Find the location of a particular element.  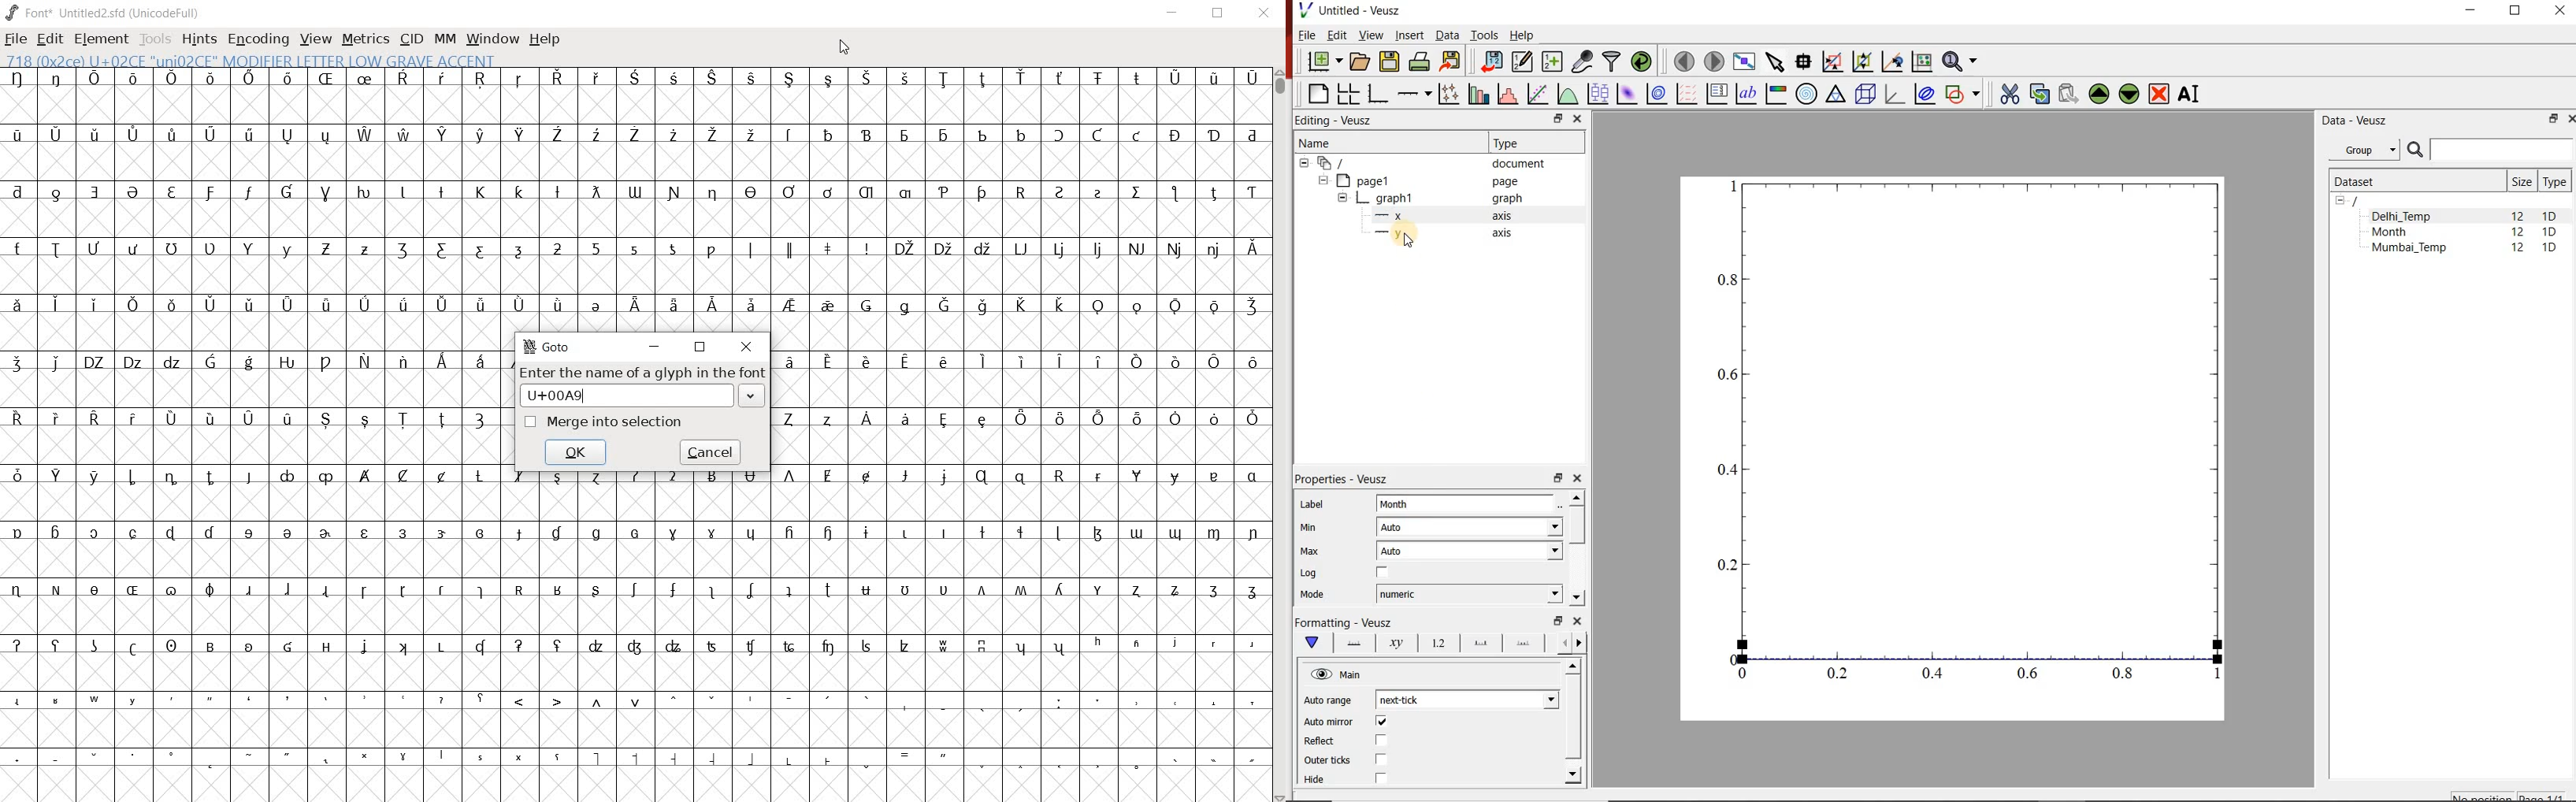

Add an axis to the plot is located at coordinates (1412, 94).